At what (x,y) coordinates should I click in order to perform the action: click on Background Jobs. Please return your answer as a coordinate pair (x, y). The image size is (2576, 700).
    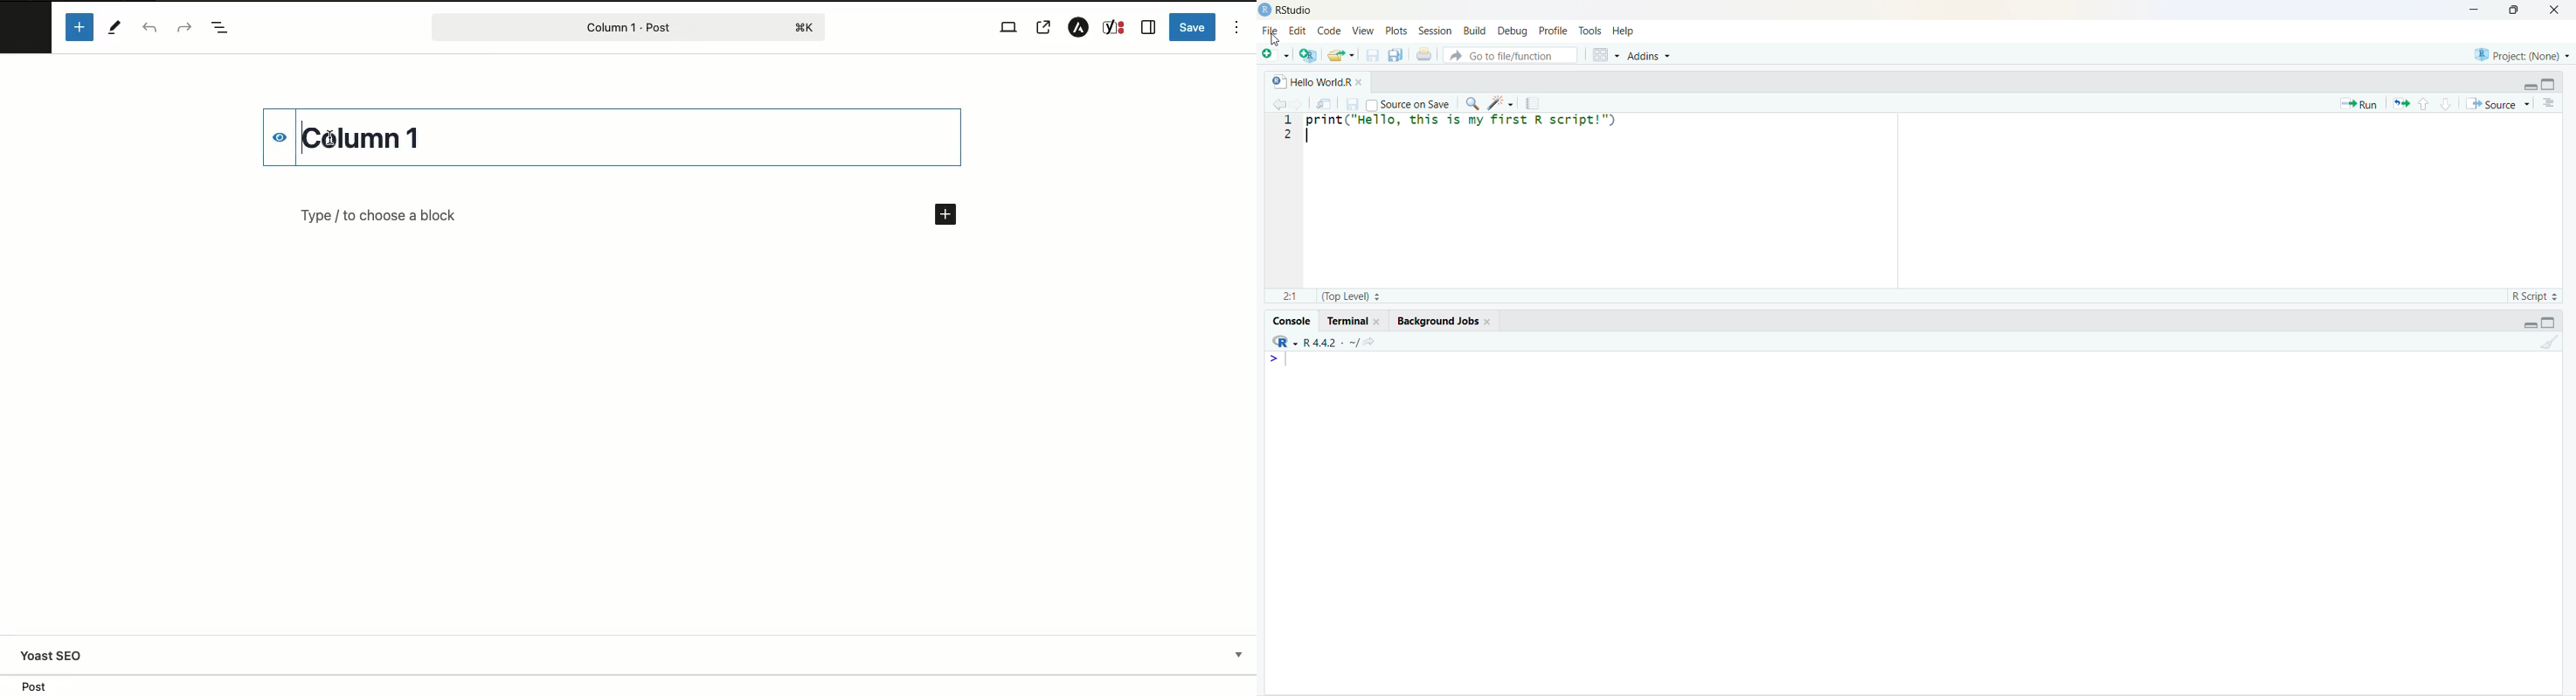
    Looking at the image, I should click on (1439, 320).